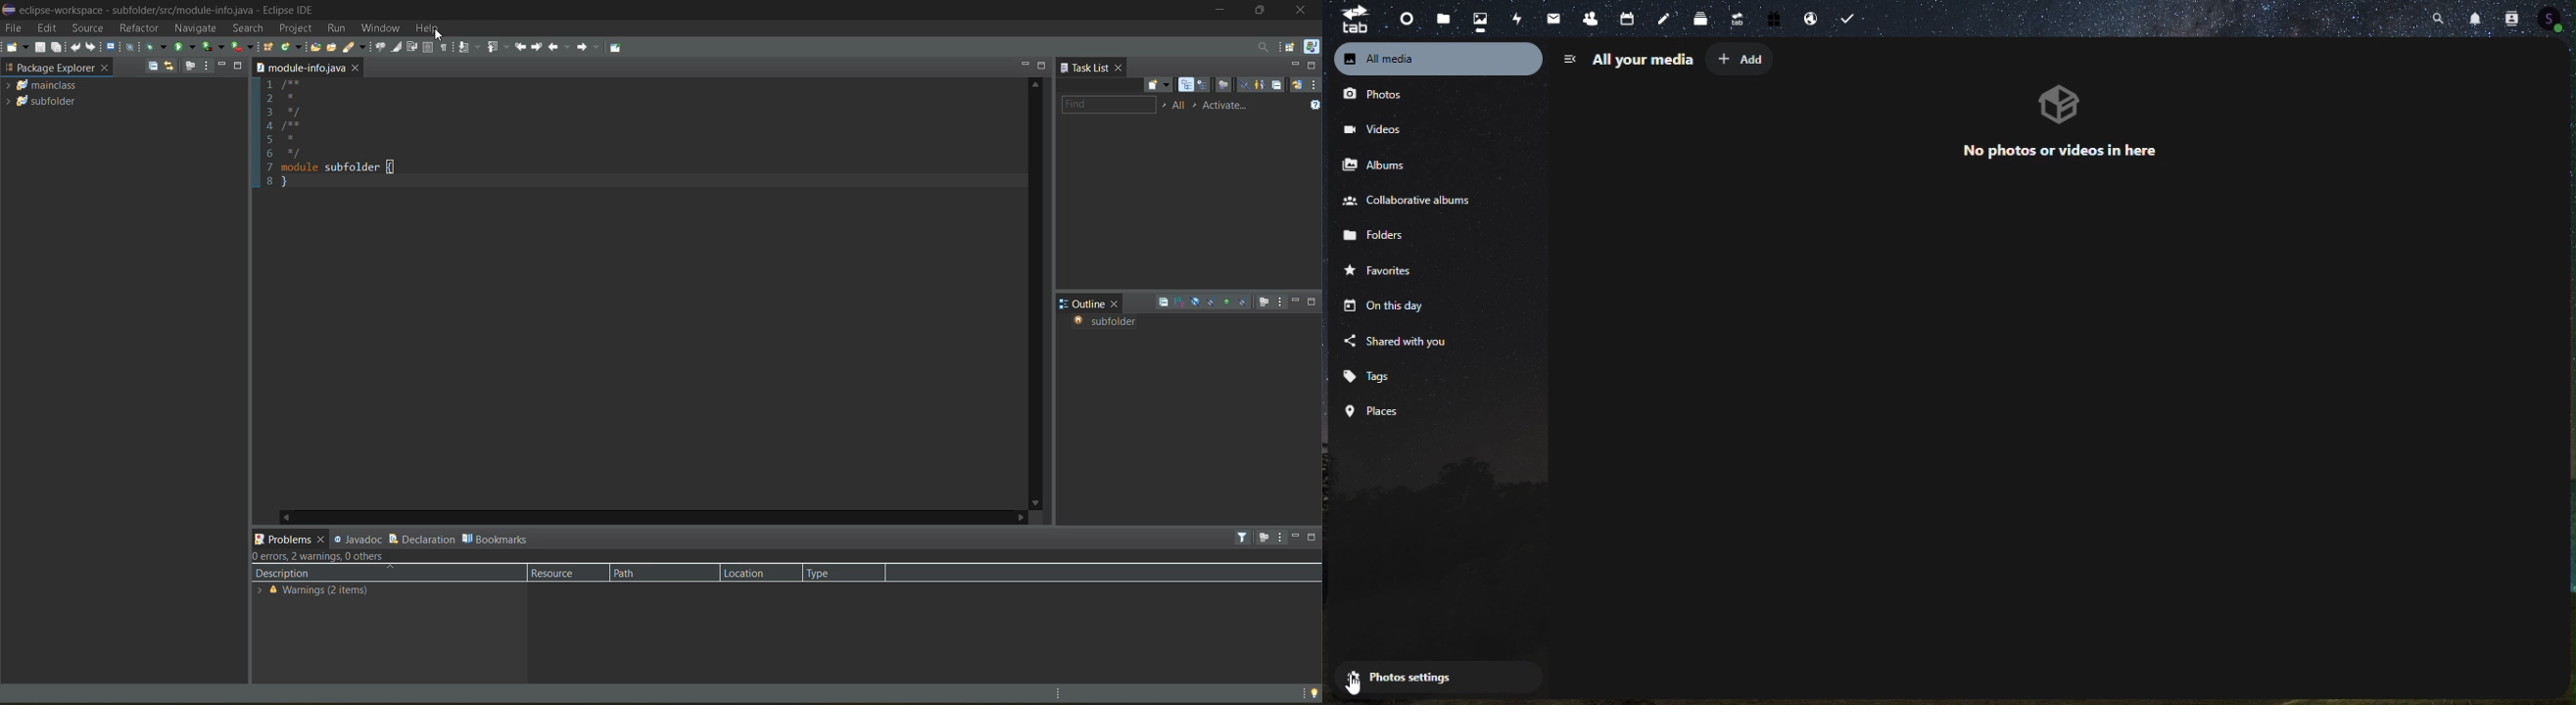  I want to click on photo, so click(1482, 21).